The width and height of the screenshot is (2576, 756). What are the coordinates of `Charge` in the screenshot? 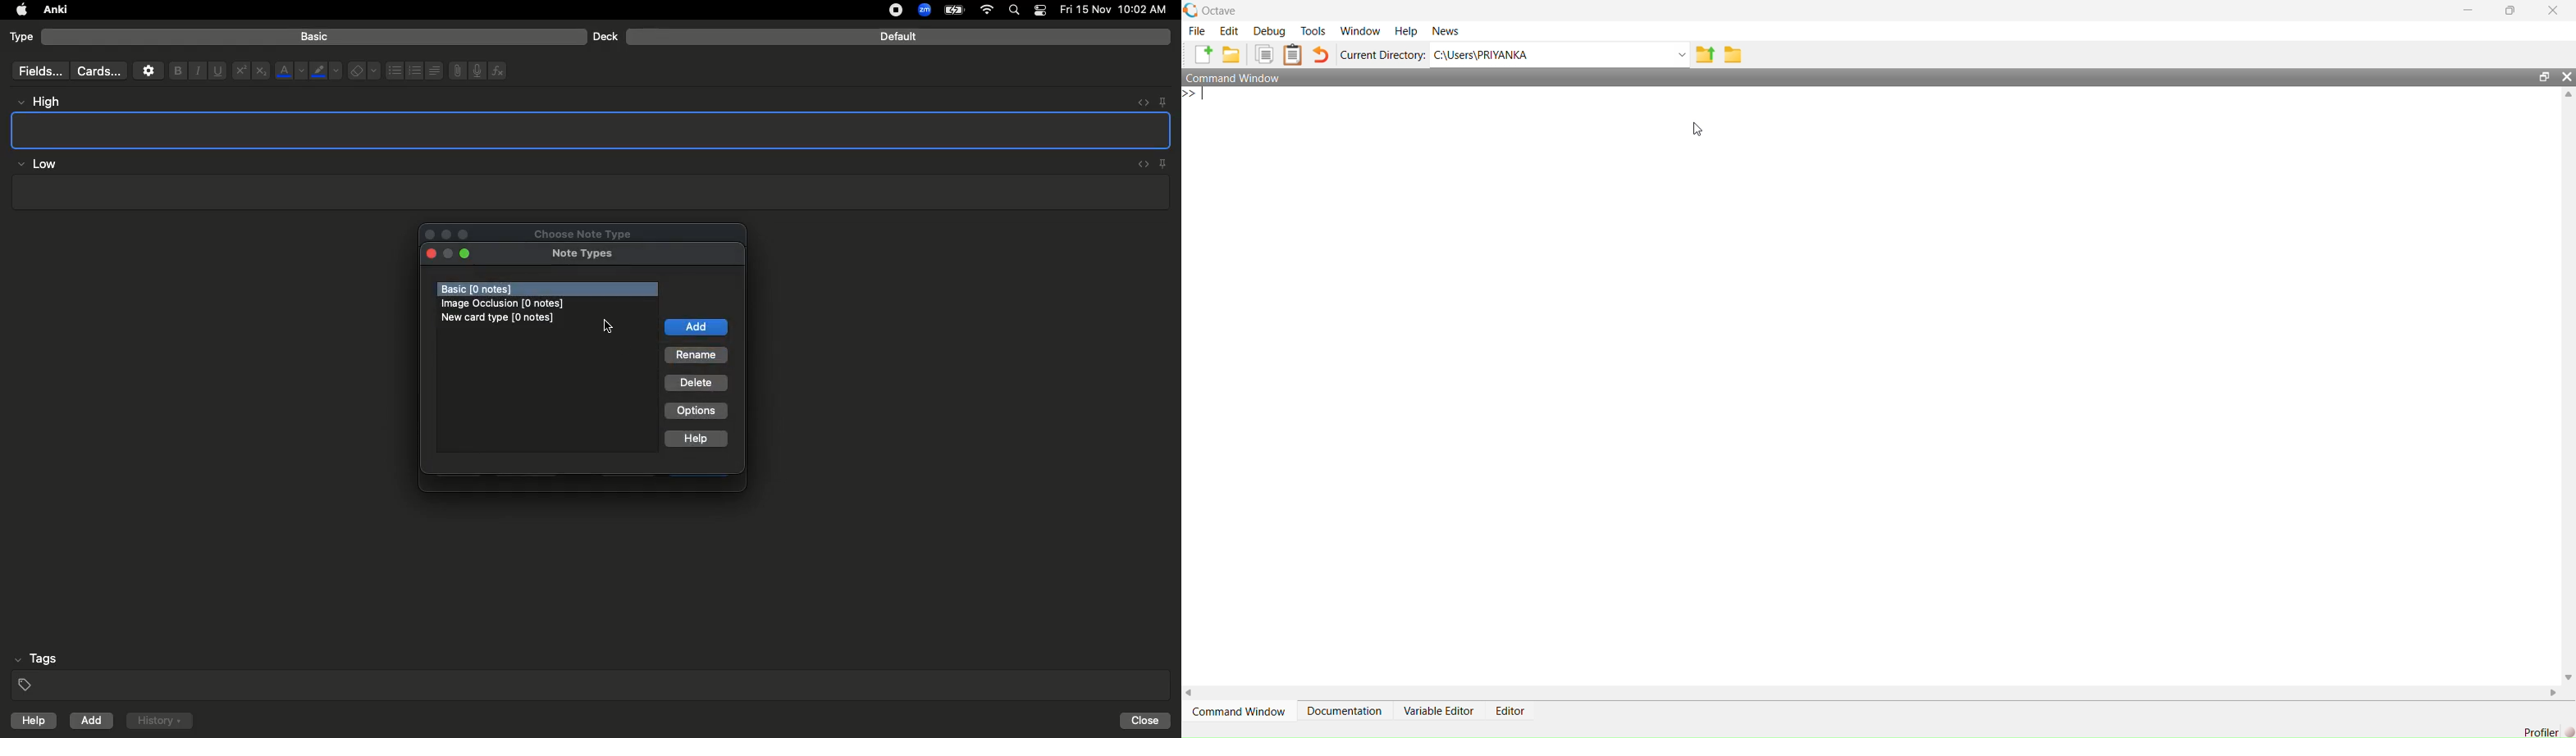 It's located at (953, 10).